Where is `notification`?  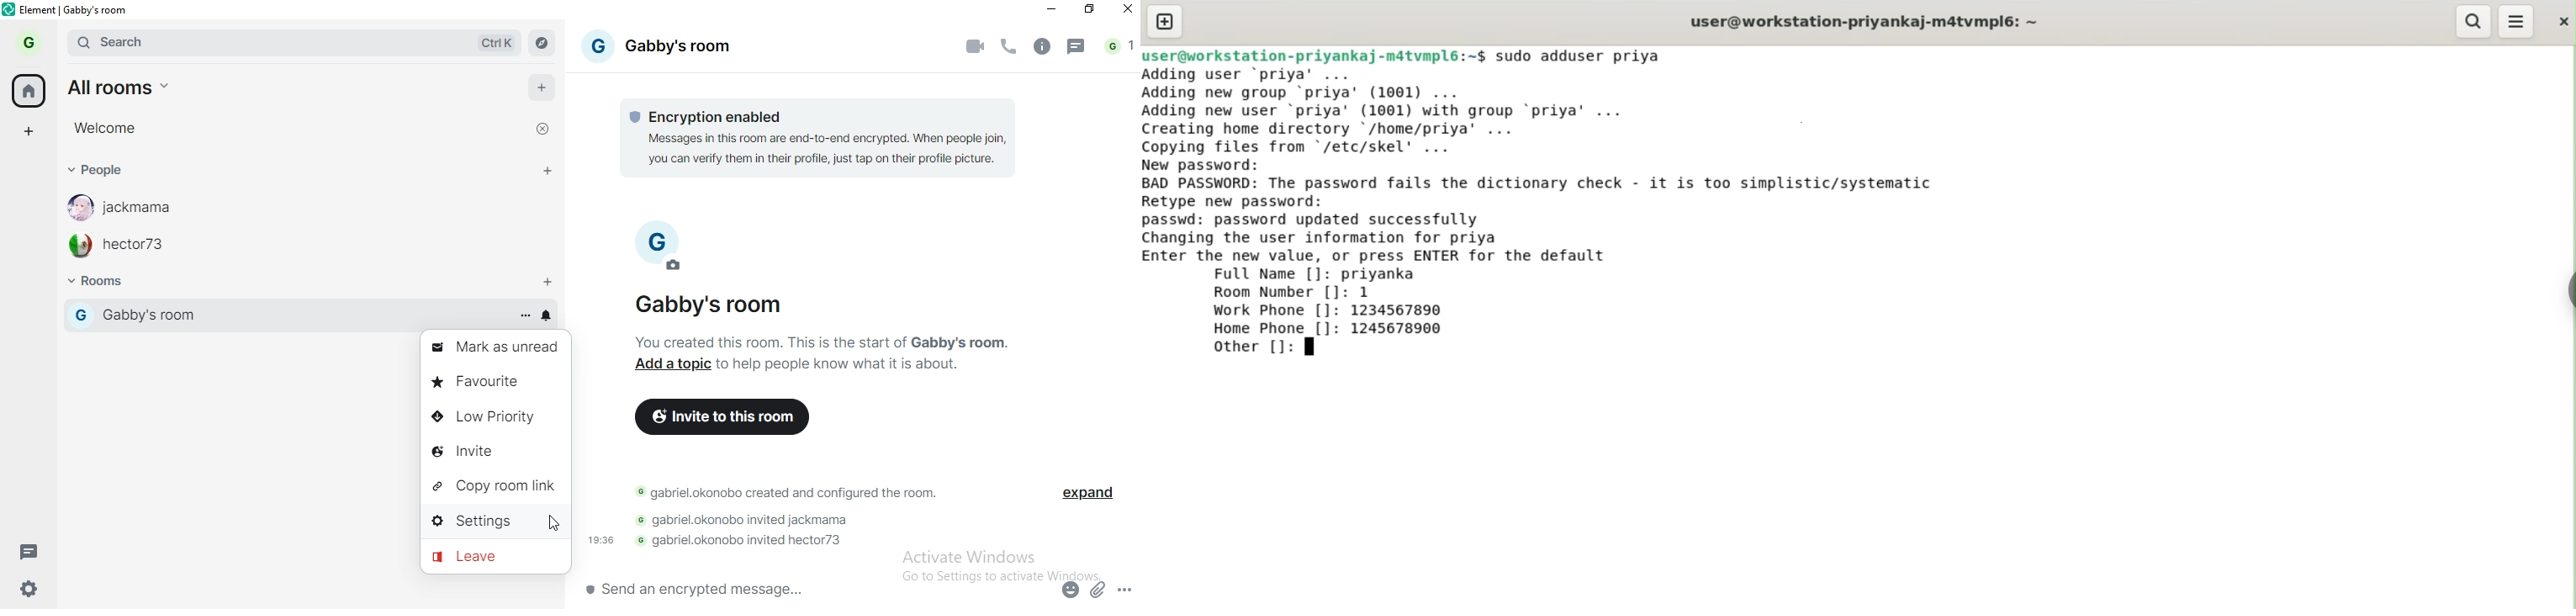 notification is located at coordinates (546, 316).